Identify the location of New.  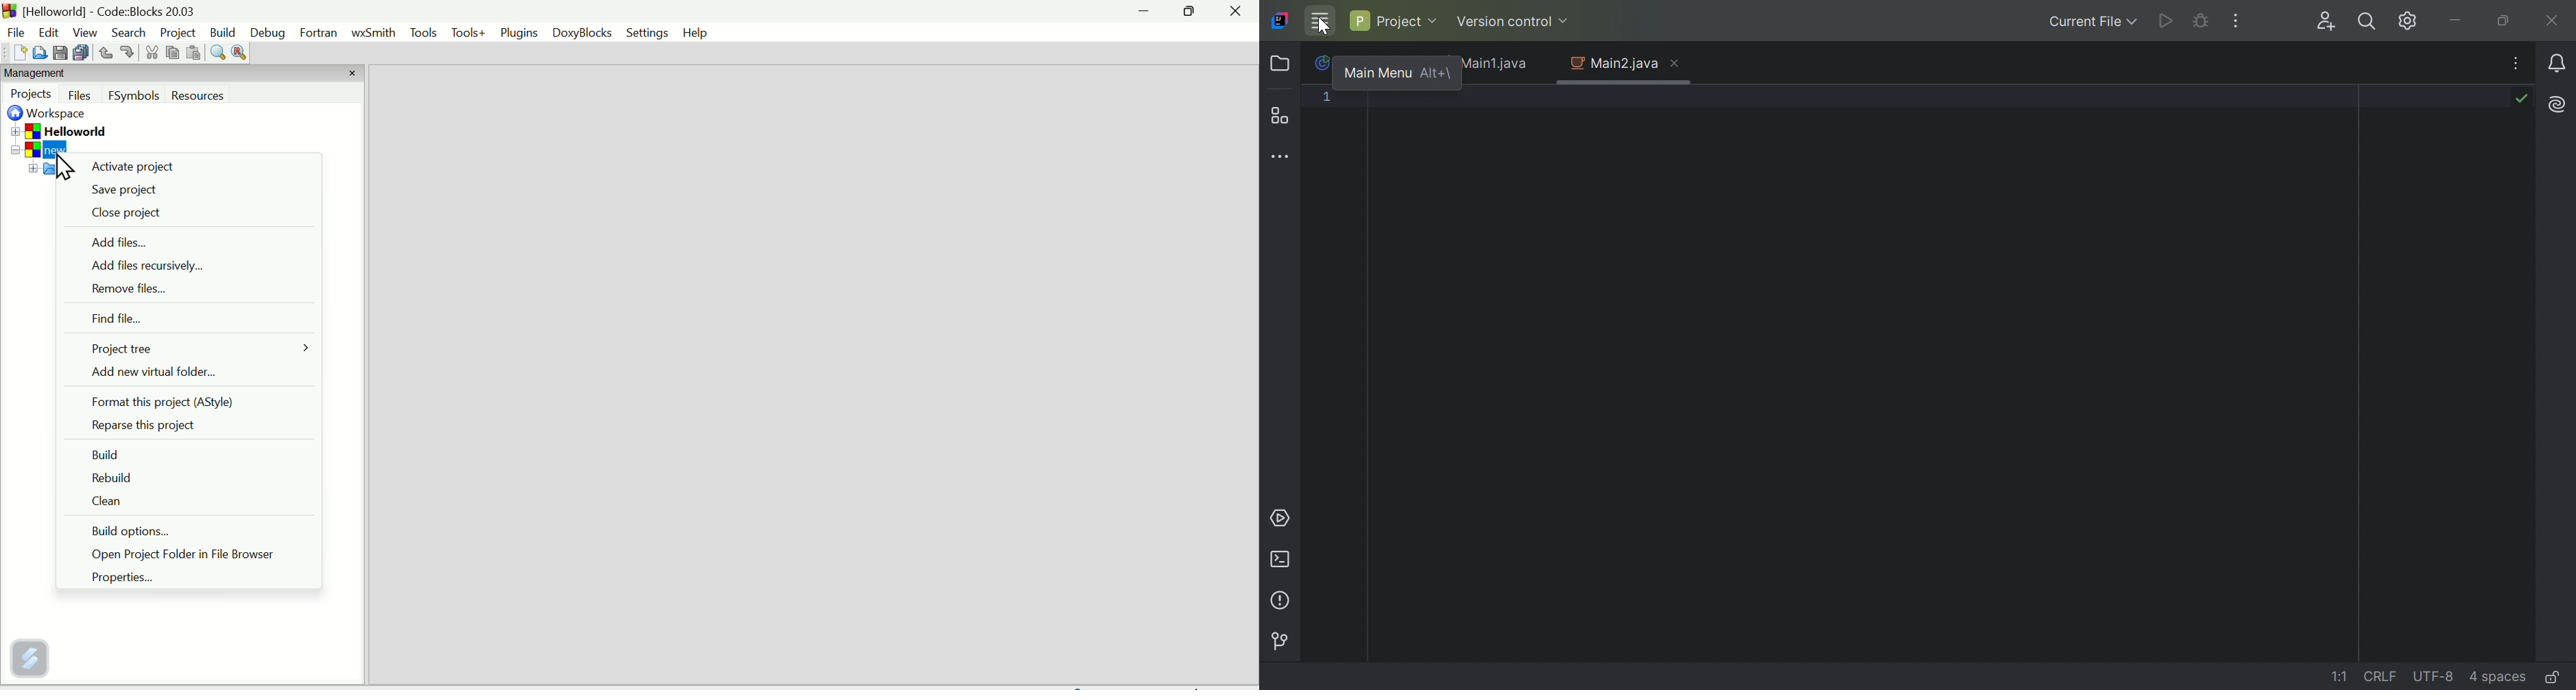
(51, 150).